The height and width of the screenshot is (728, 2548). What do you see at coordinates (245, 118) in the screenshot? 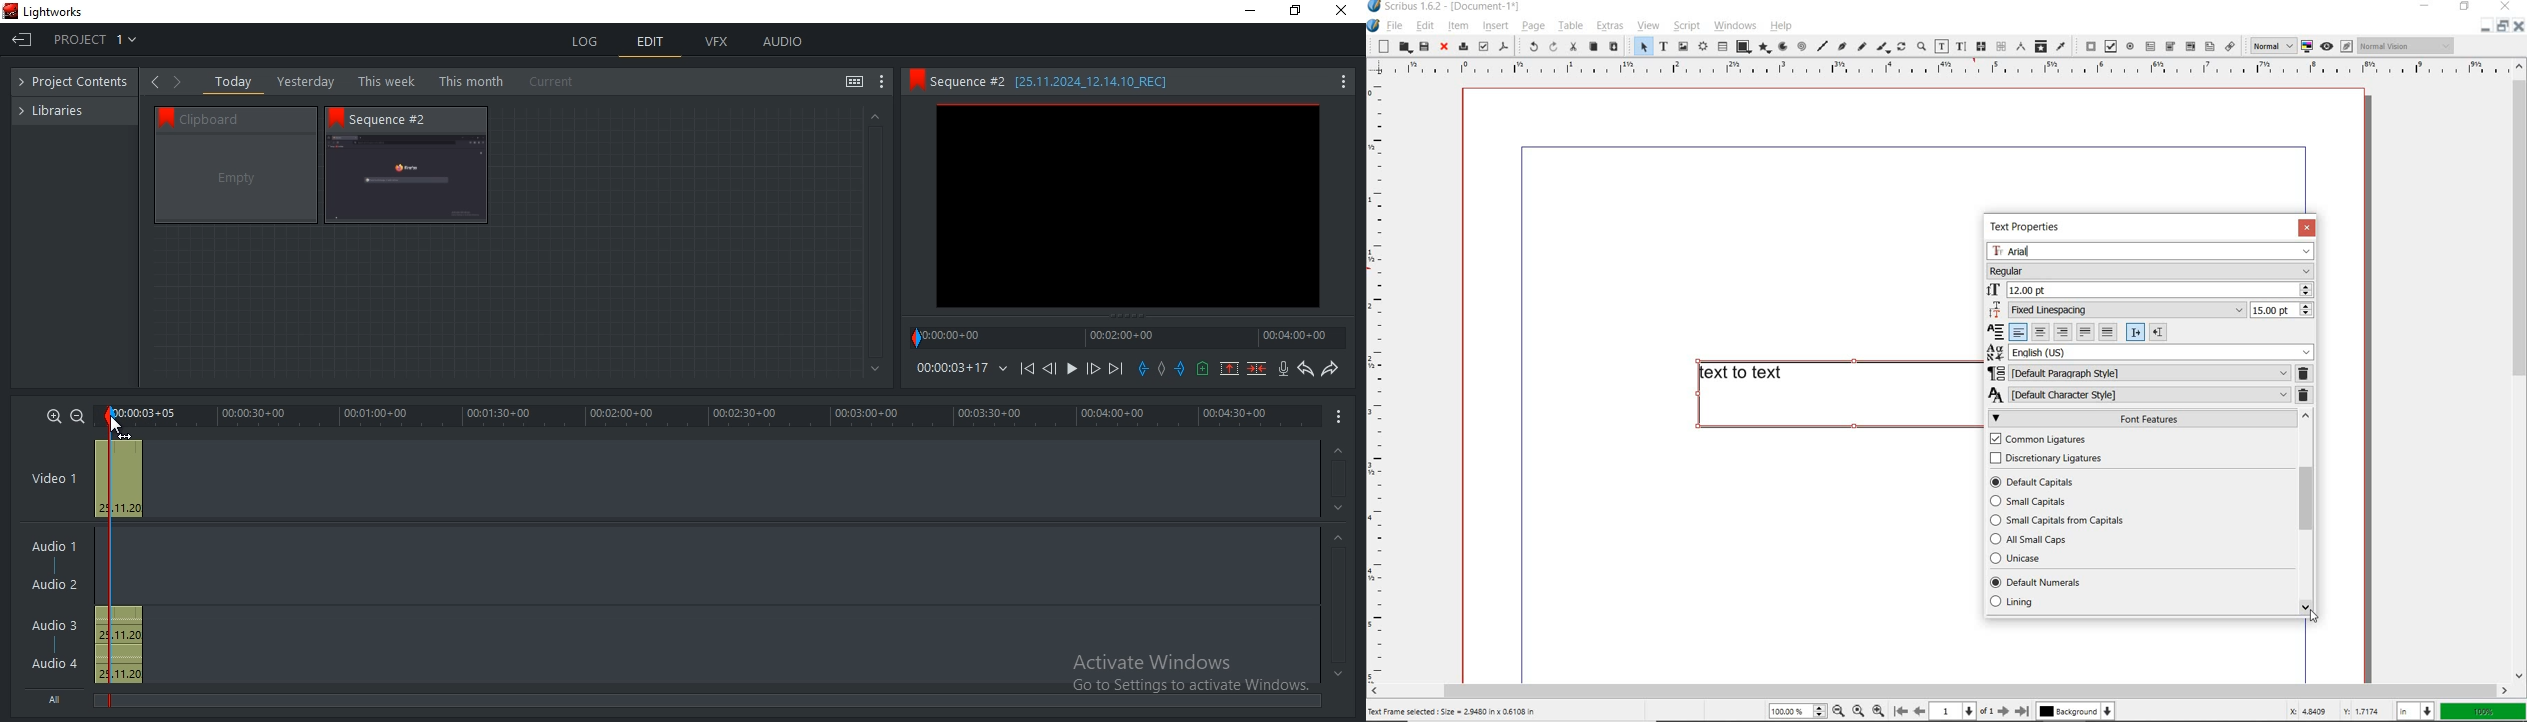
I see `Clipboard` at bounding box center [245, 118].